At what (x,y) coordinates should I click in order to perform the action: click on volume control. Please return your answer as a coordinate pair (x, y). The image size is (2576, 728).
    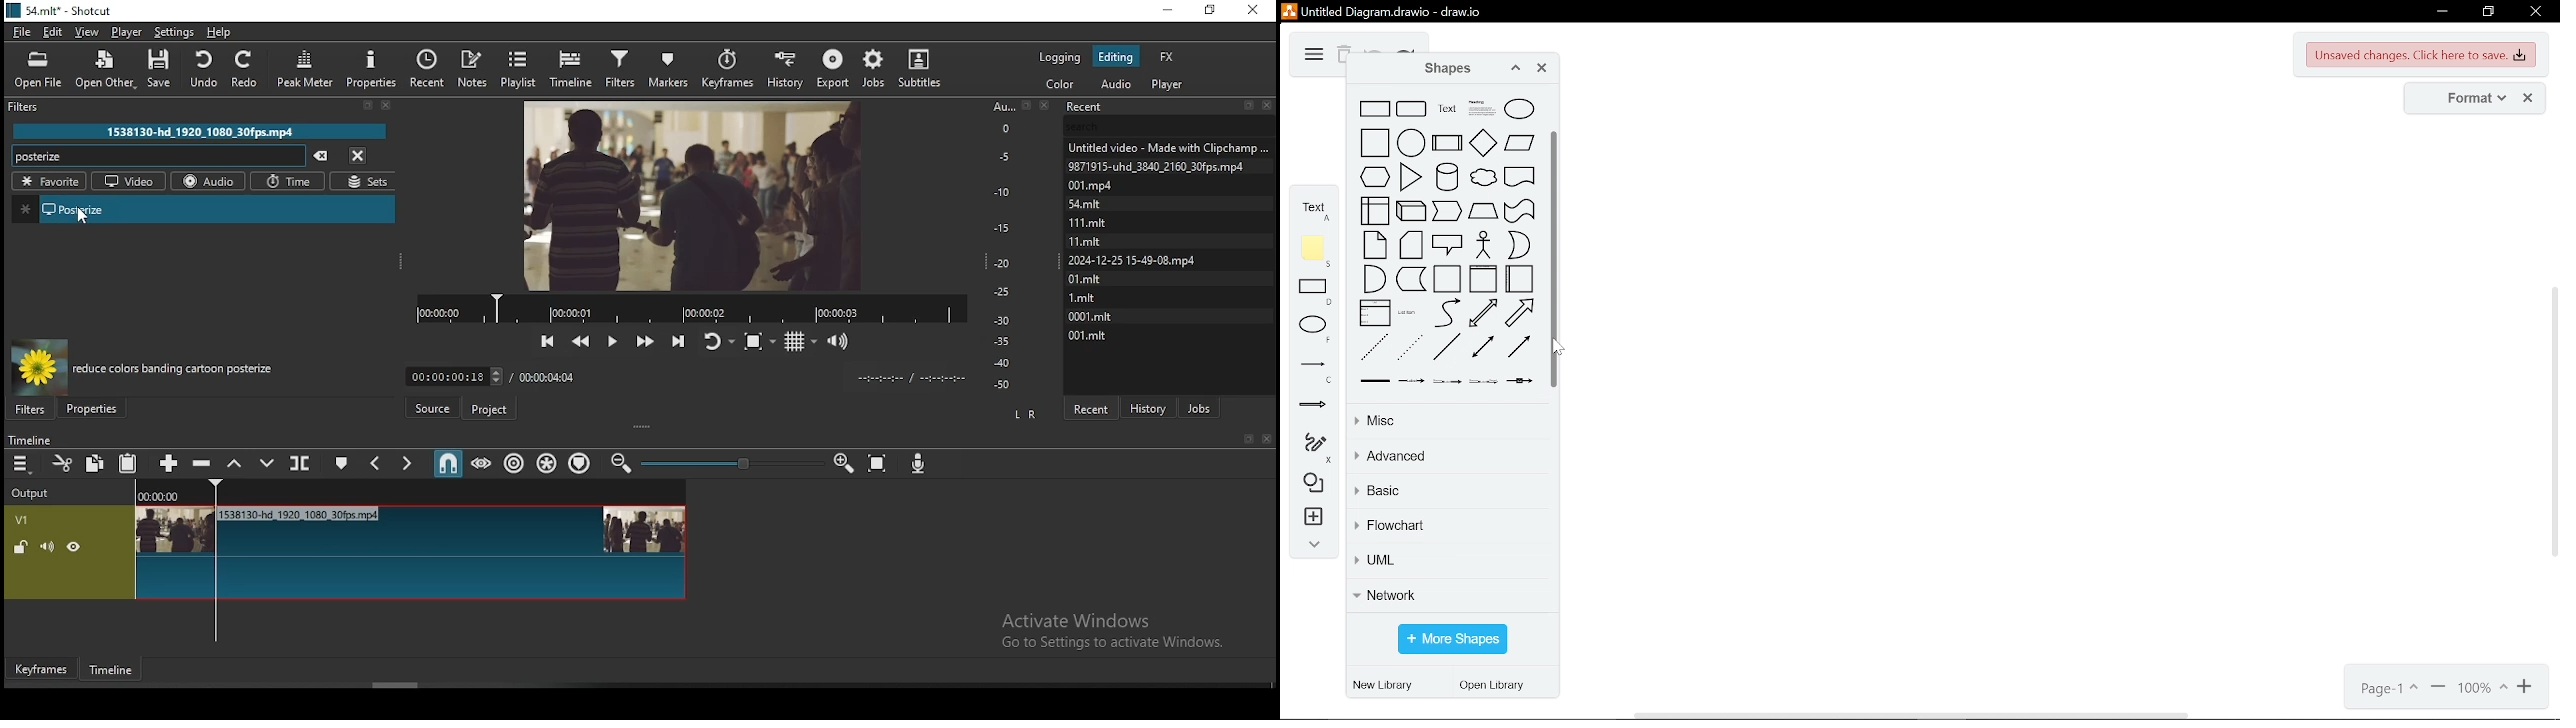
    Looking at the image, I should click on (837, 340).